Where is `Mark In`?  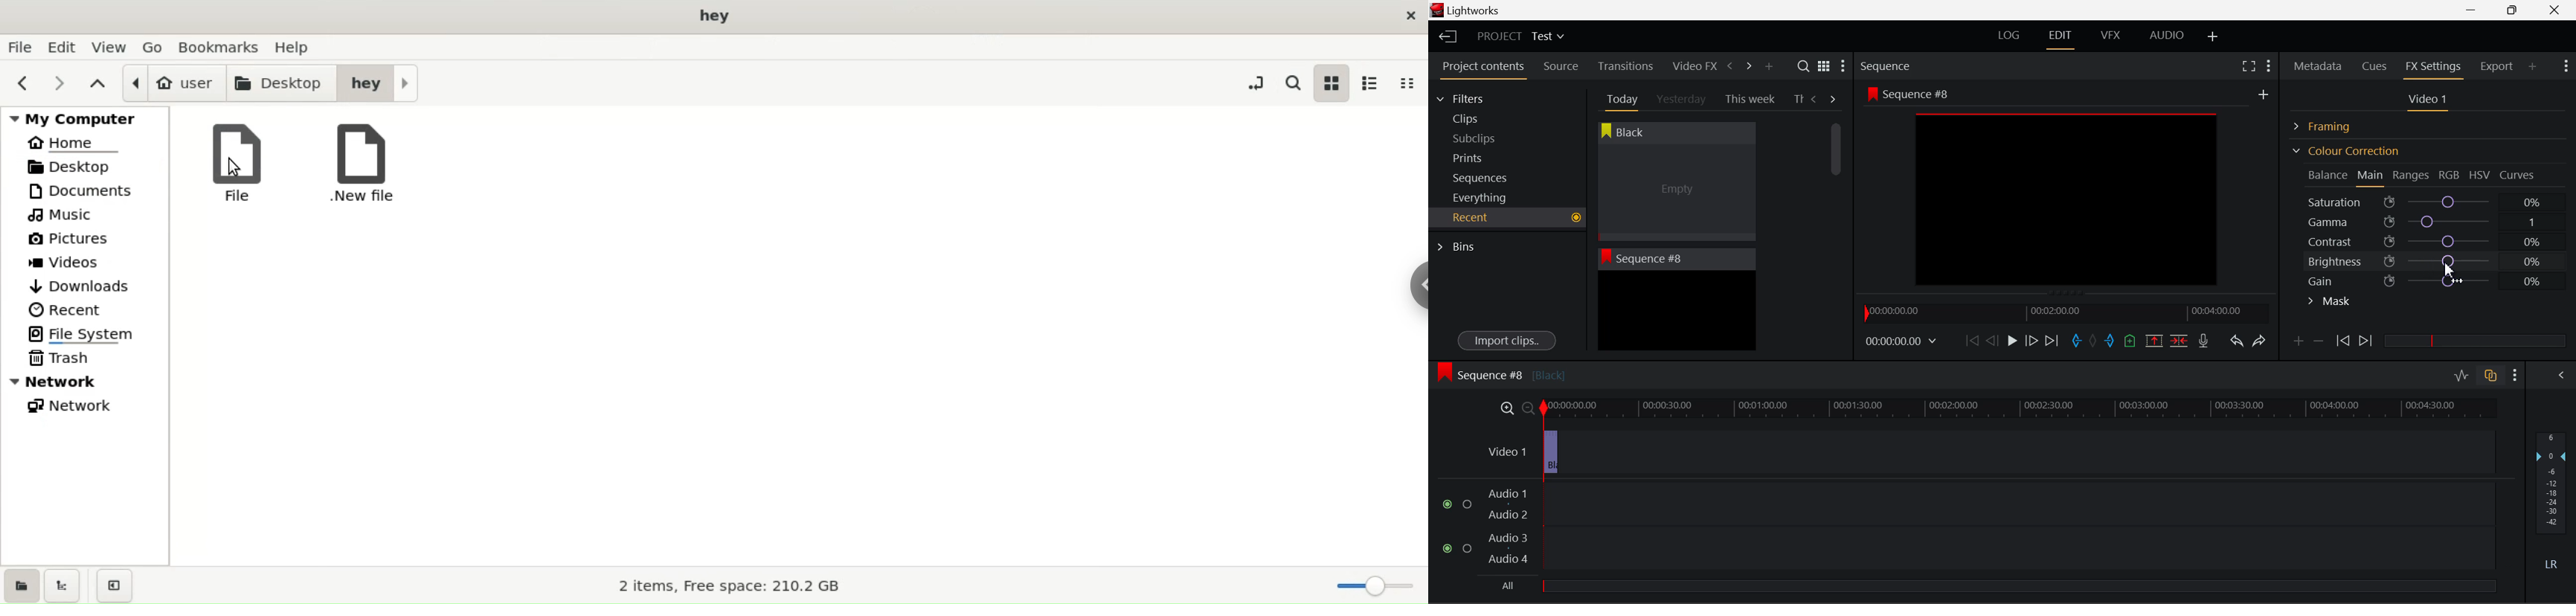
Mark In is located at coordinates (2078, 341).